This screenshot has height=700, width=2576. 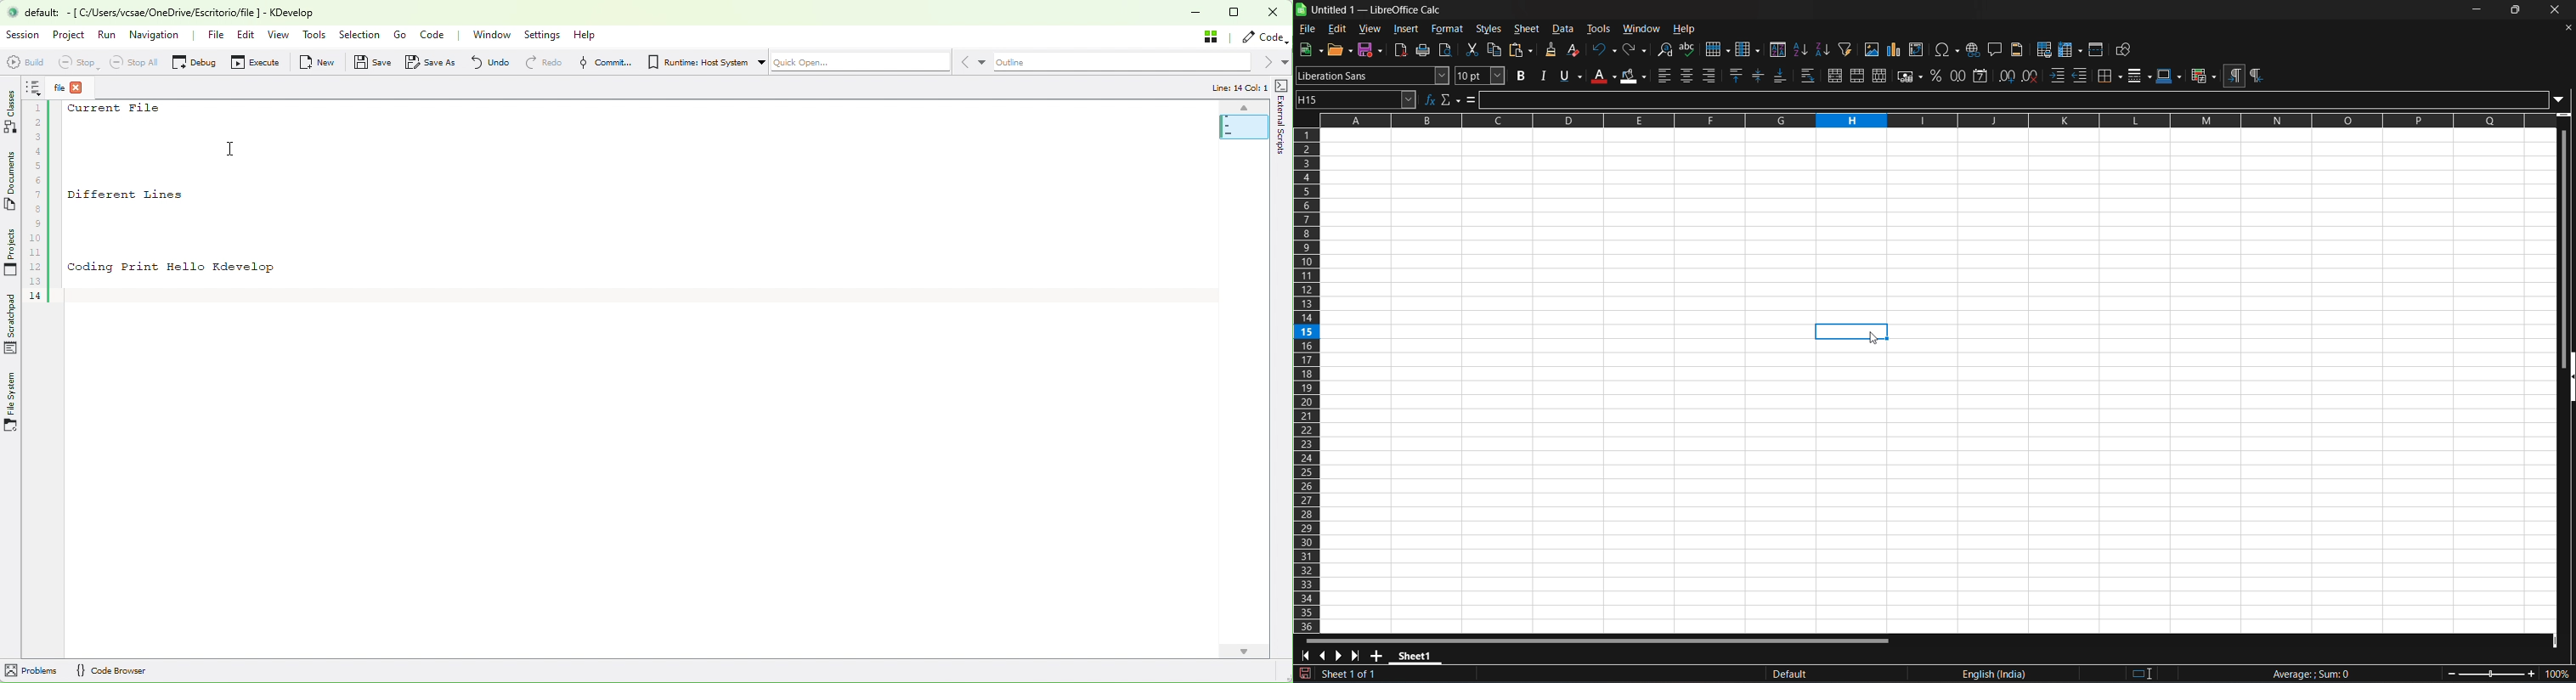 What do you see at coordinates (2168, 76) in the screenshot?
I see `border colors` at bounding box center [2168, 76].